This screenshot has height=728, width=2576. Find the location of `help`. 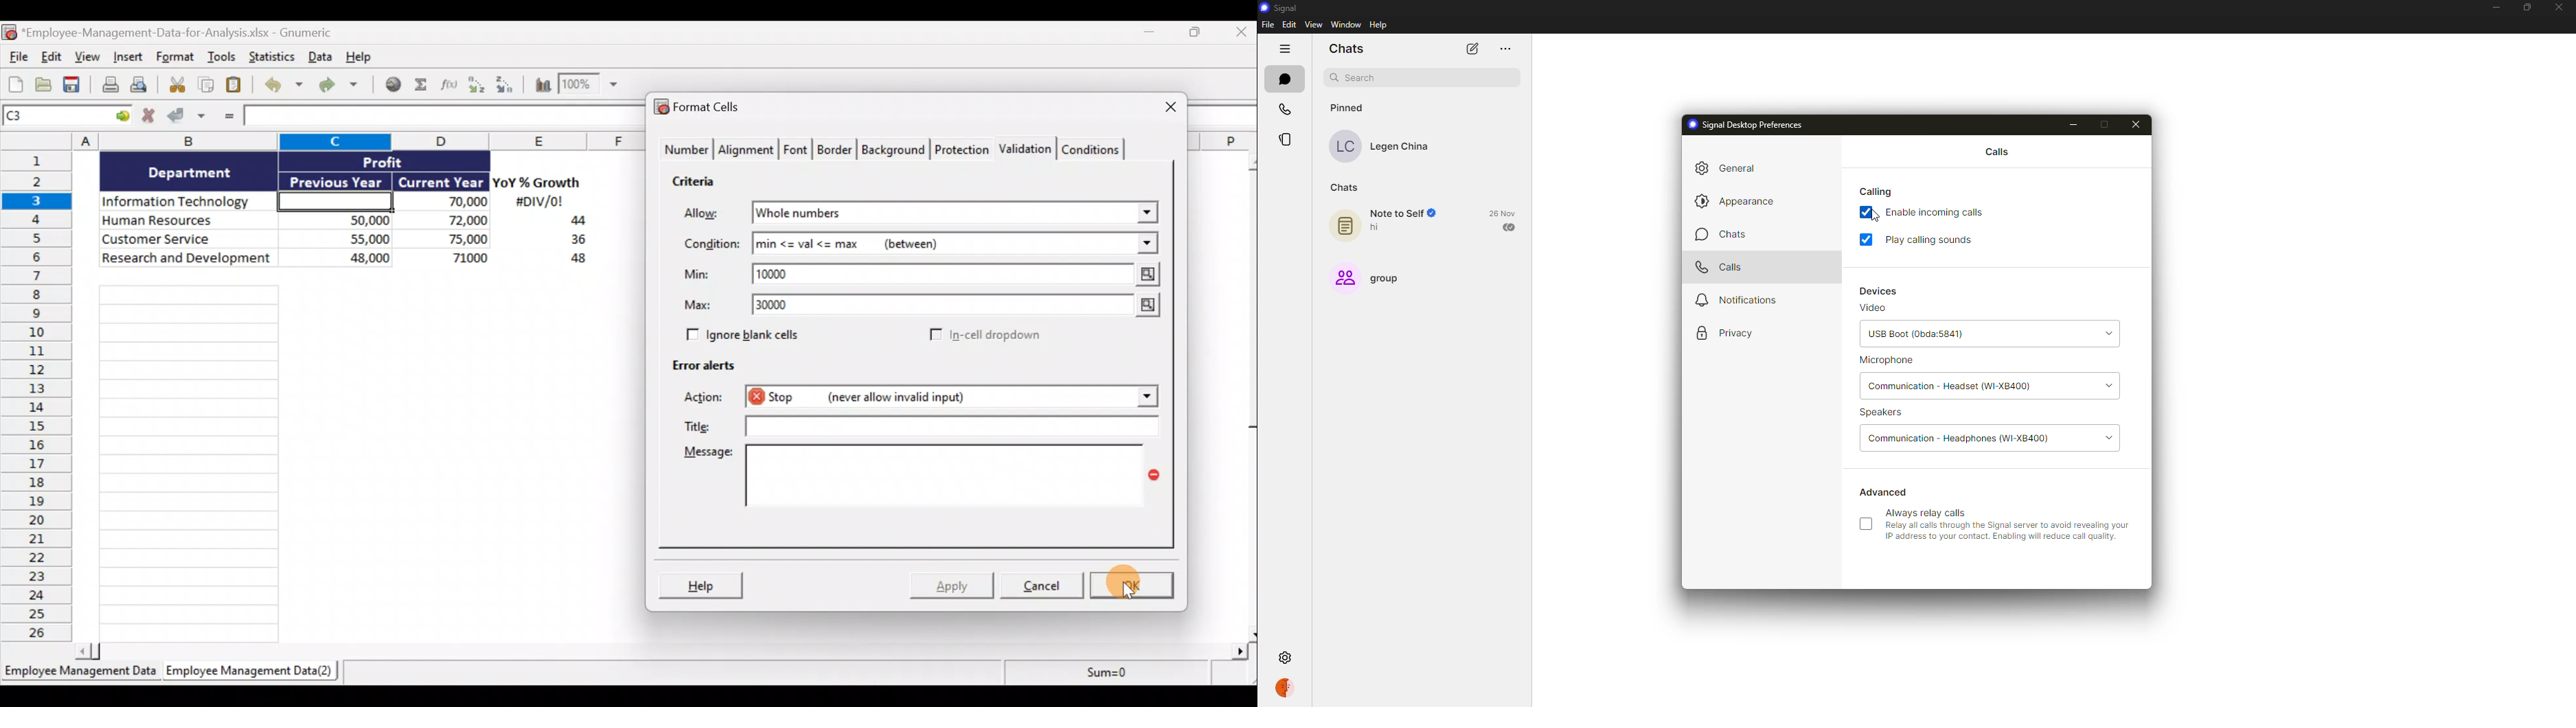

help is located at coordinates (1380, 25).